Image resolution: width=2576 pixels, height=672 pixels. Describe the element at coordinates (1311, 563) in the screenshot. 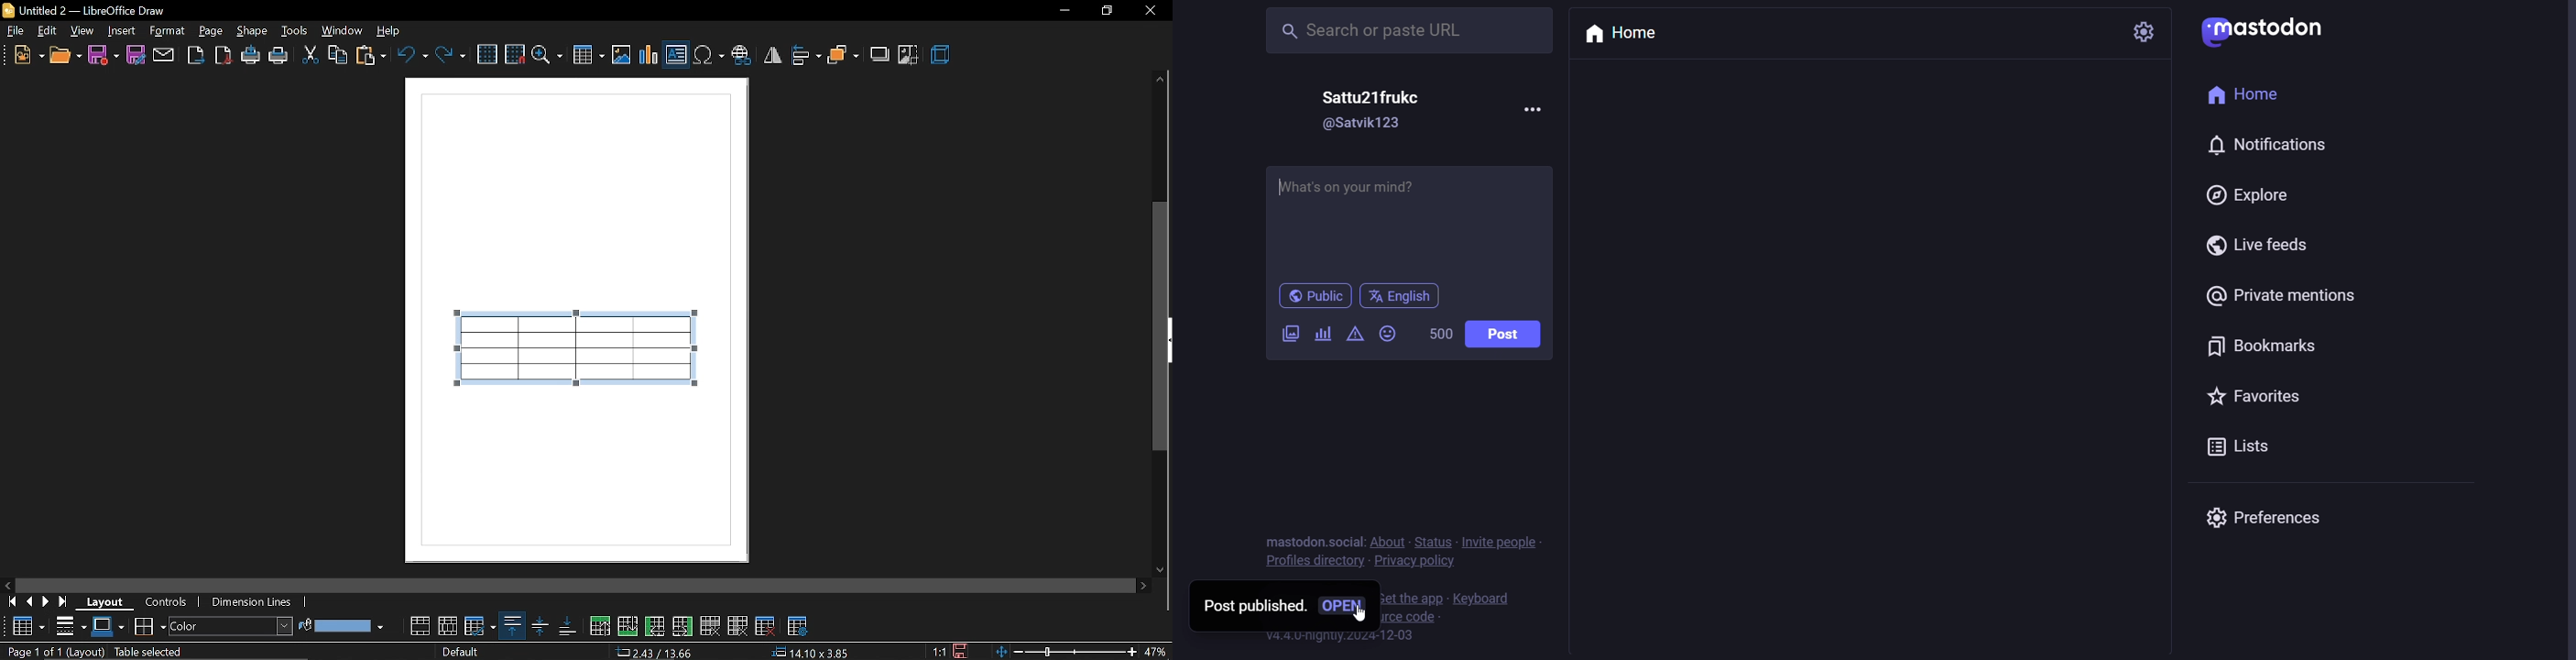

I see `profiles` at that location.